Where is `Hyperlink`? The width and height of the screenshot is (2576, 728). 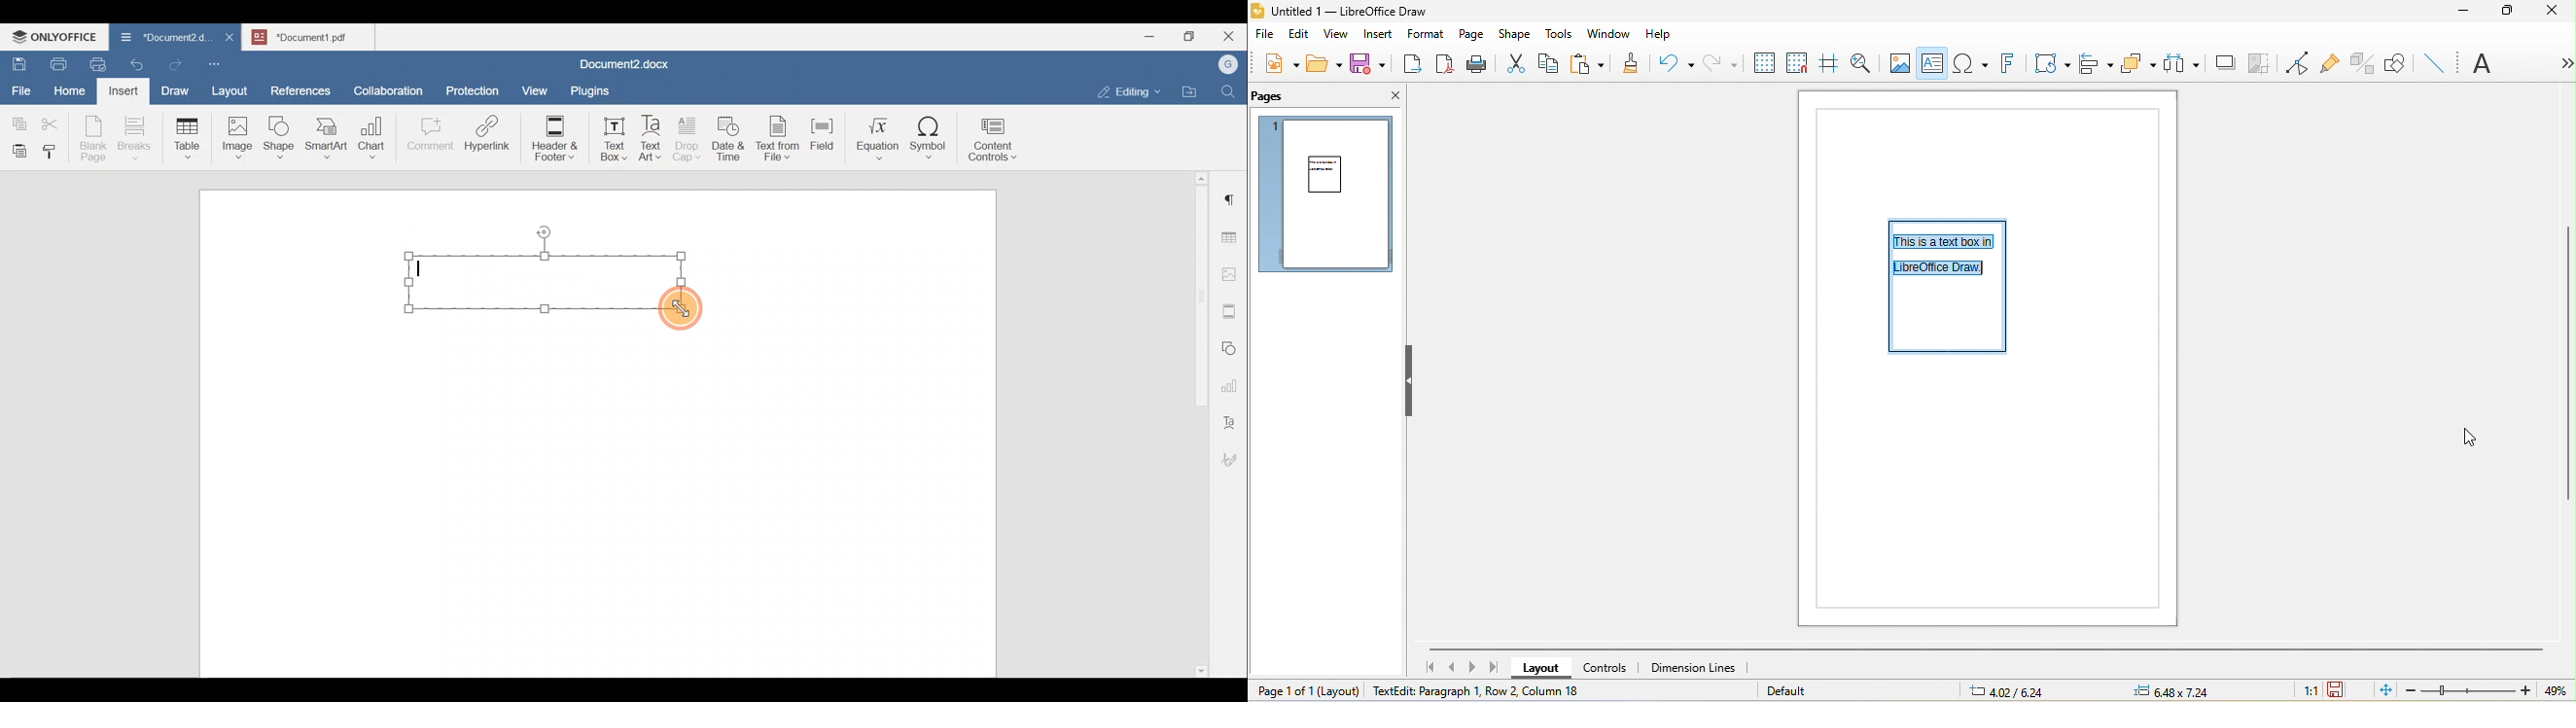
Hyperlink is located at coordinates (491, 137).